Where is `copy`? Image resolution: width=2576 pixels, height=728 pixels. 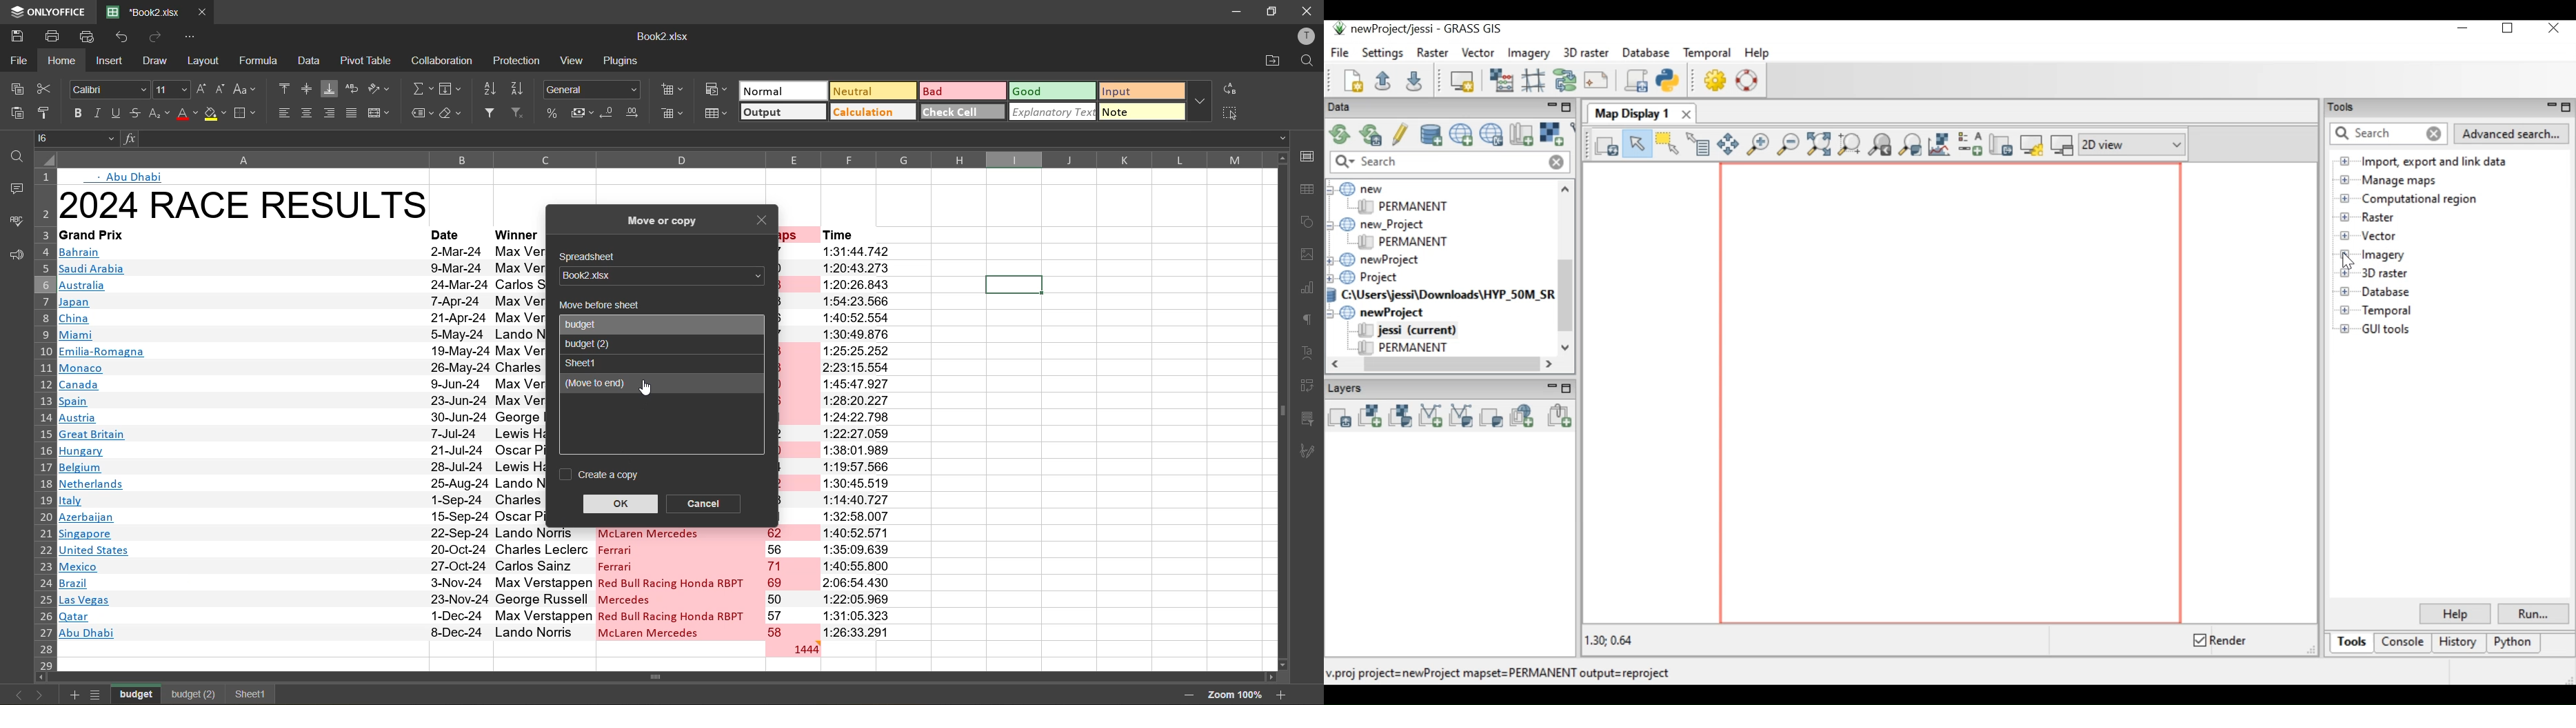 copy is located at coordinates (18, 89).